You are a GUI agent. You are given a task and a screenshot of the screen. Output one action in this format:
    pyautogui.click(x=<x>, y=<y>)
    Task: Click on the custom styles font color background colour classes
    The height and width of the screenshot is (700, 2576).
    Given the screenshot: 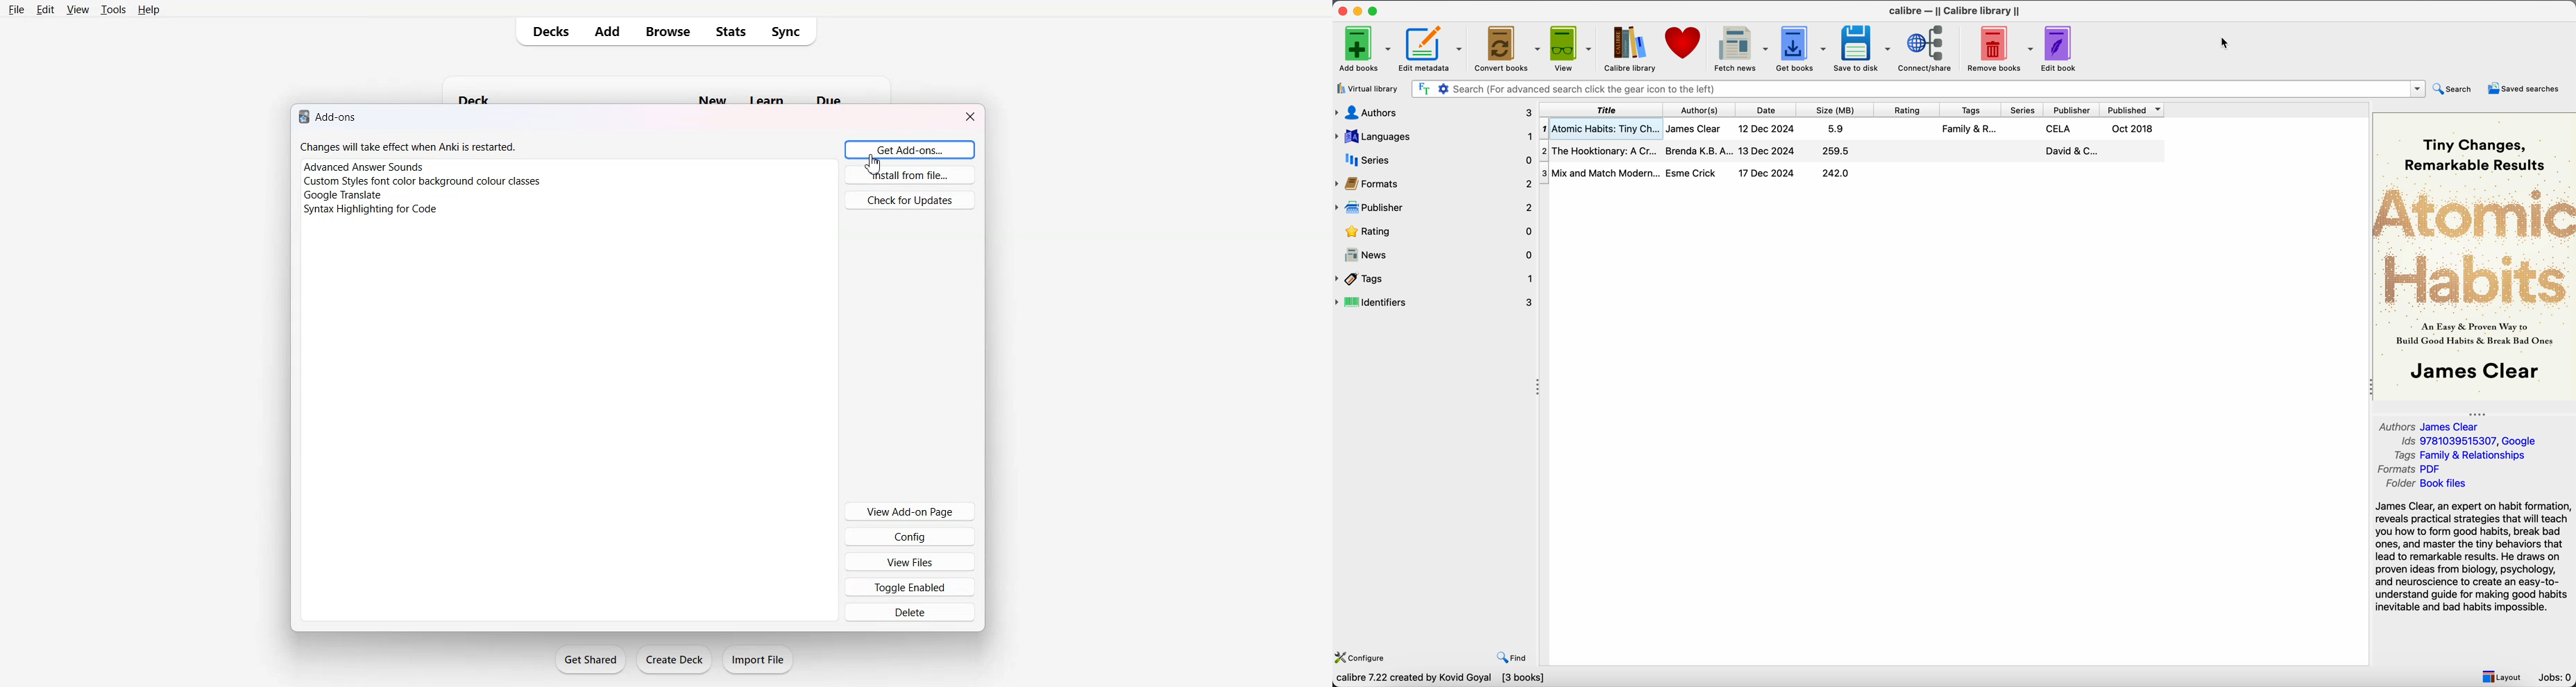 What is the action you would take?
    pyautogui.click(x=423, y=181)
    